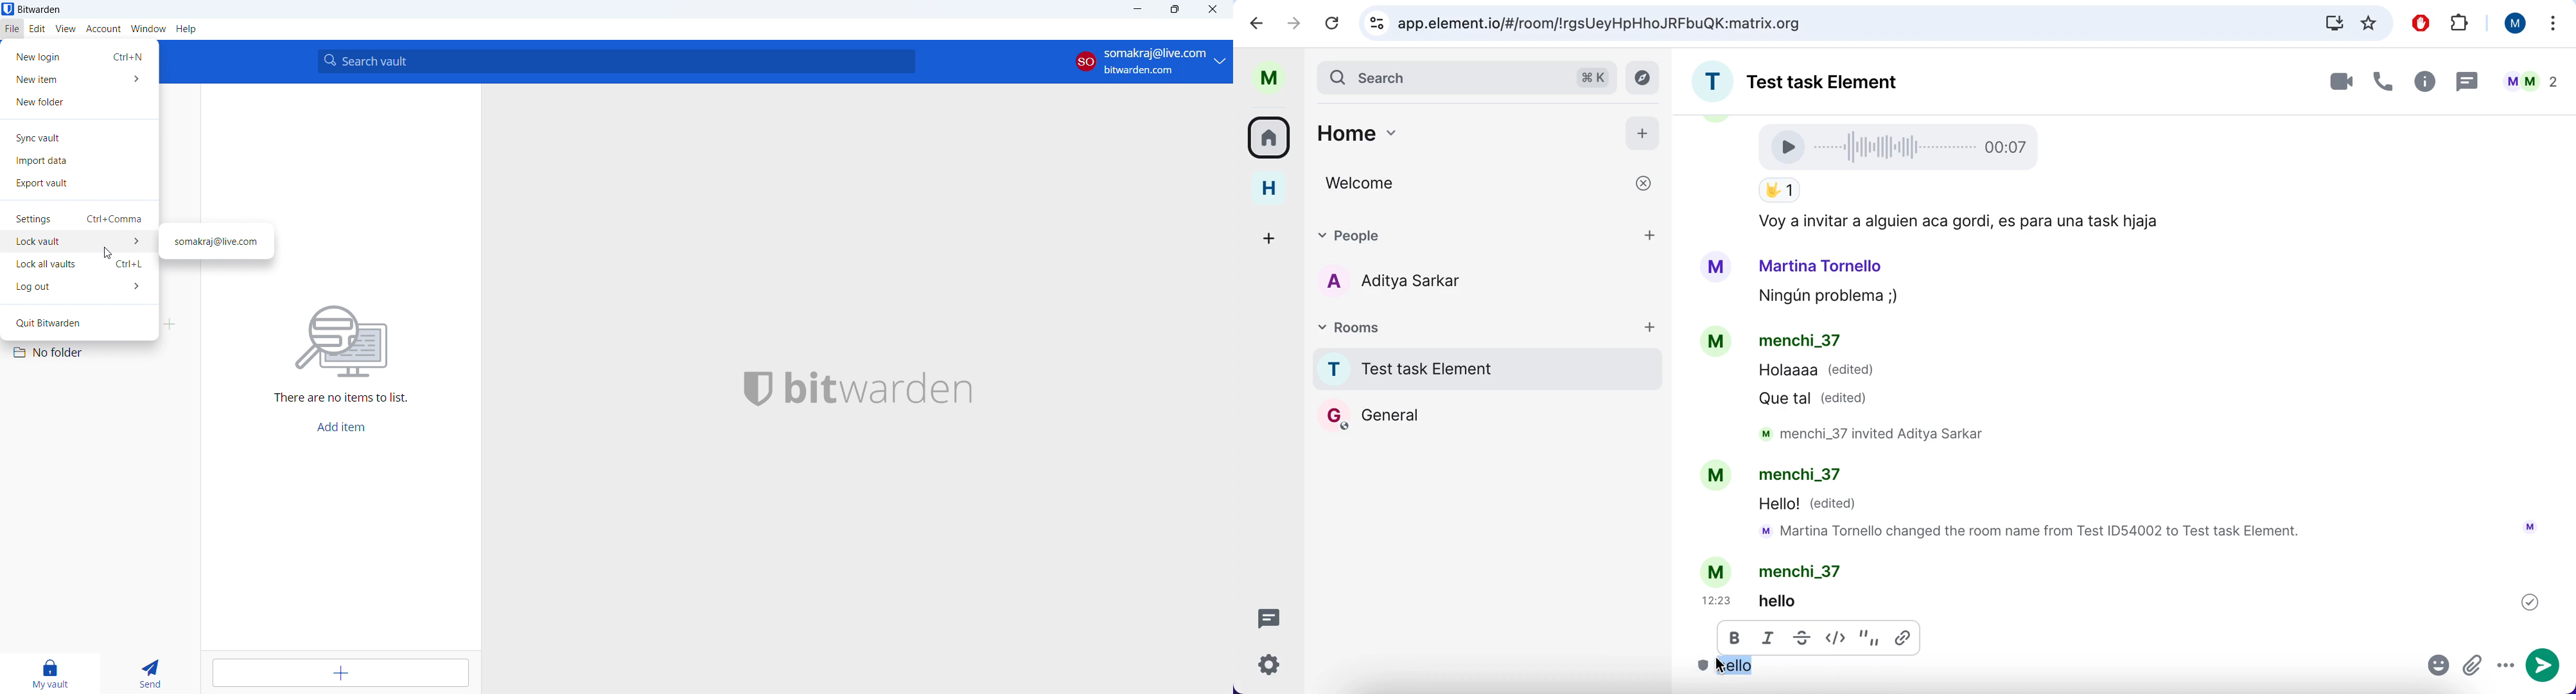 Image resolution: width=2576 pixels, height=700 pixels. Describe the element at coordinates (344, 339) in the screenshot. I see `search for file vector image` at that location.